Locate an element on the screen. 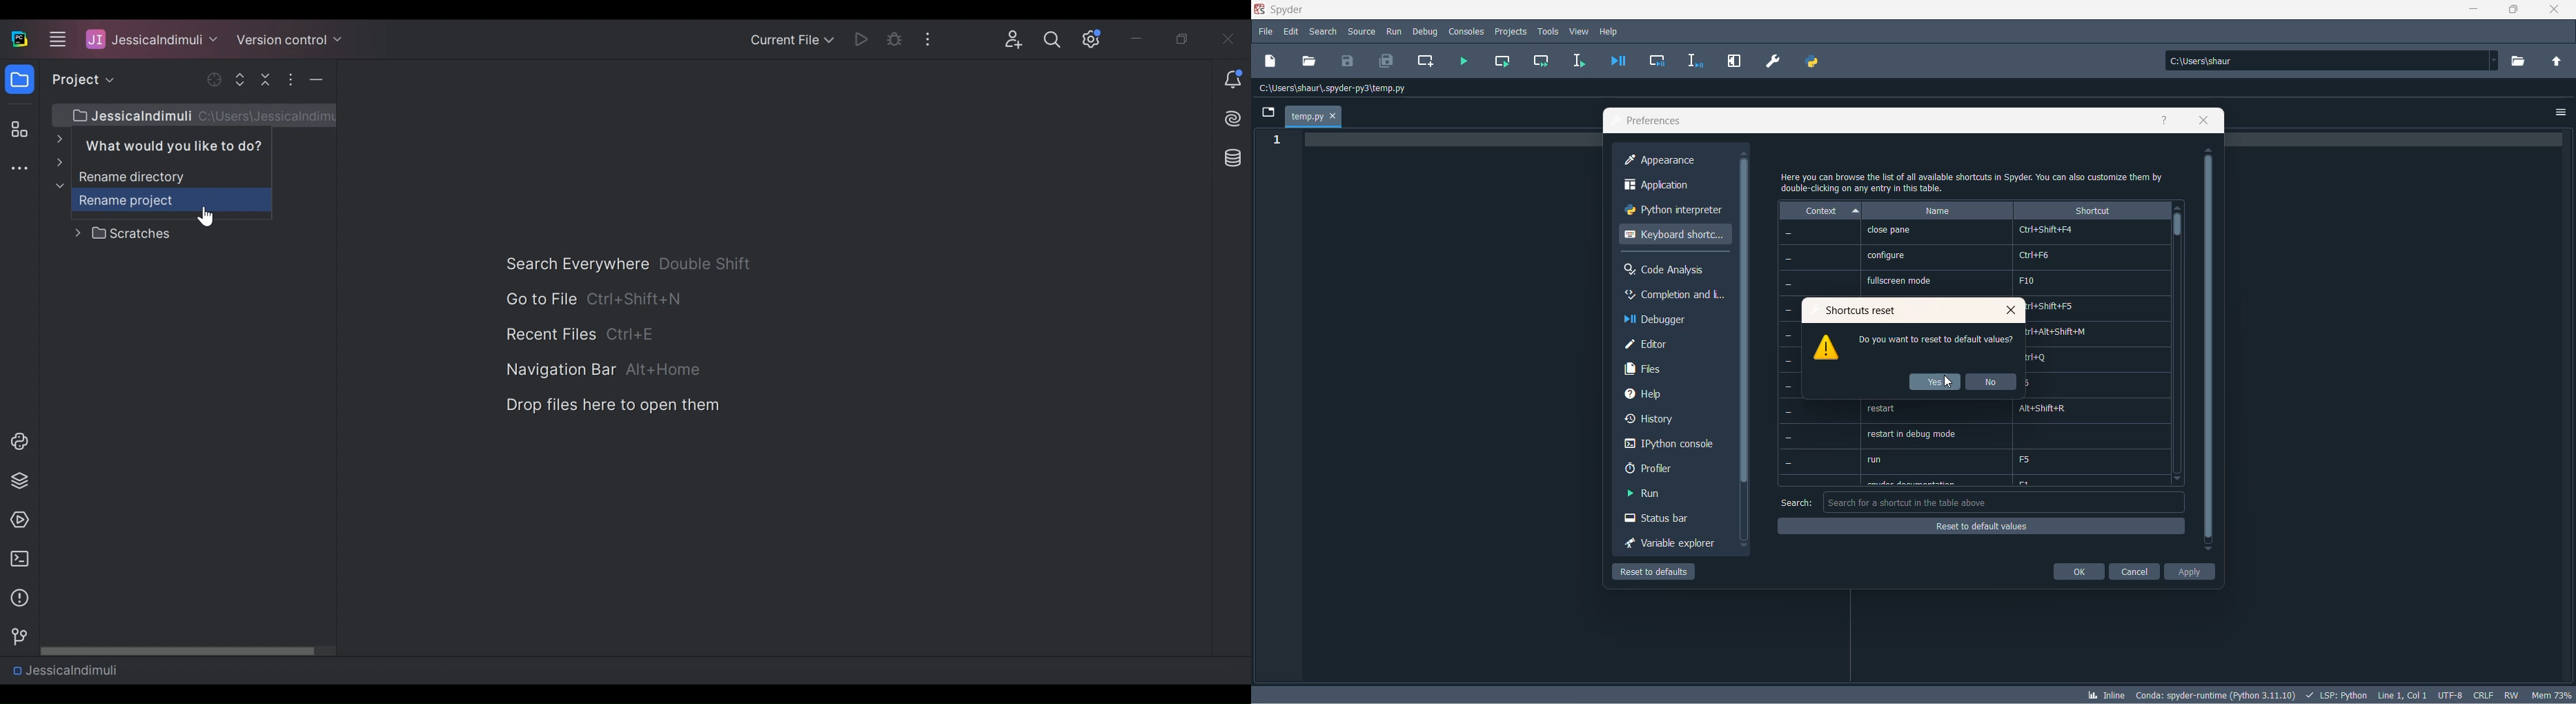 The image size is (2576, 728). run current cell is located at coordinates (1502, 59).